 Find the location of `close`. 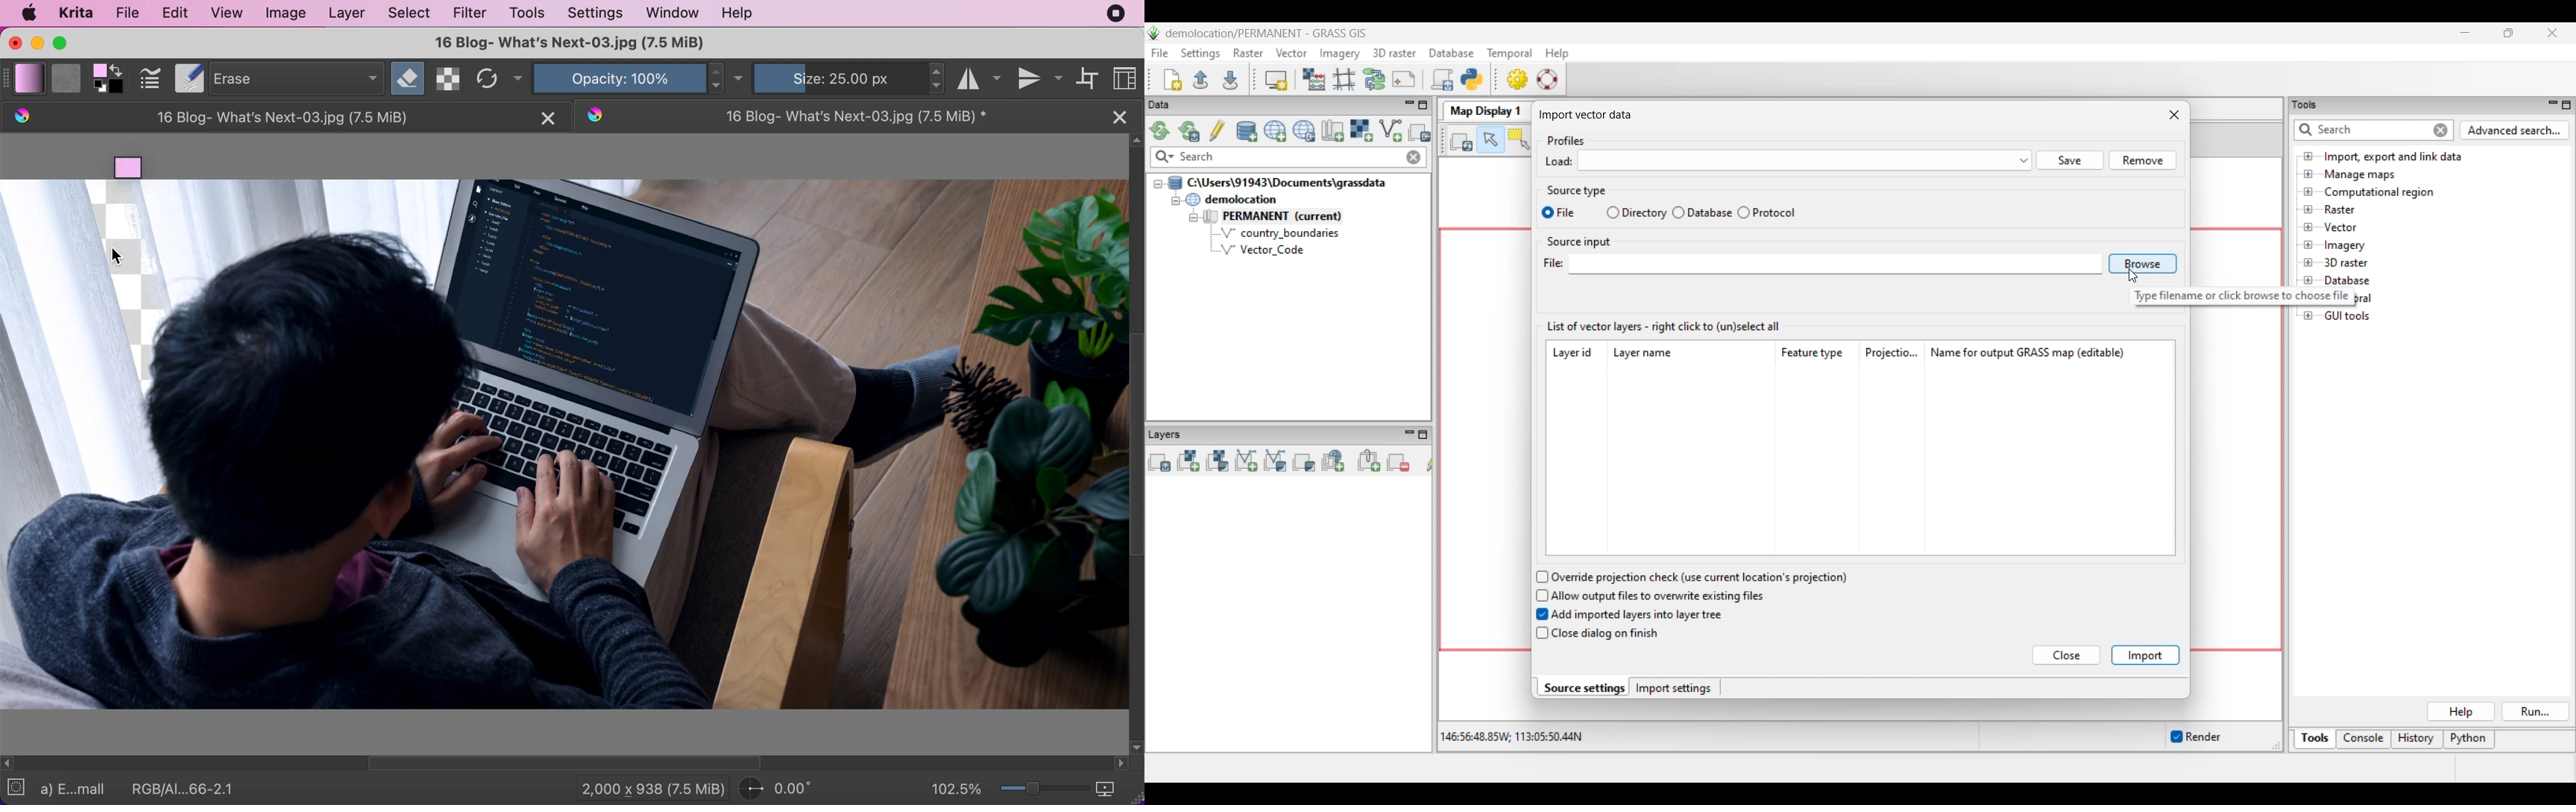

close is located at coordinates (547, 119).